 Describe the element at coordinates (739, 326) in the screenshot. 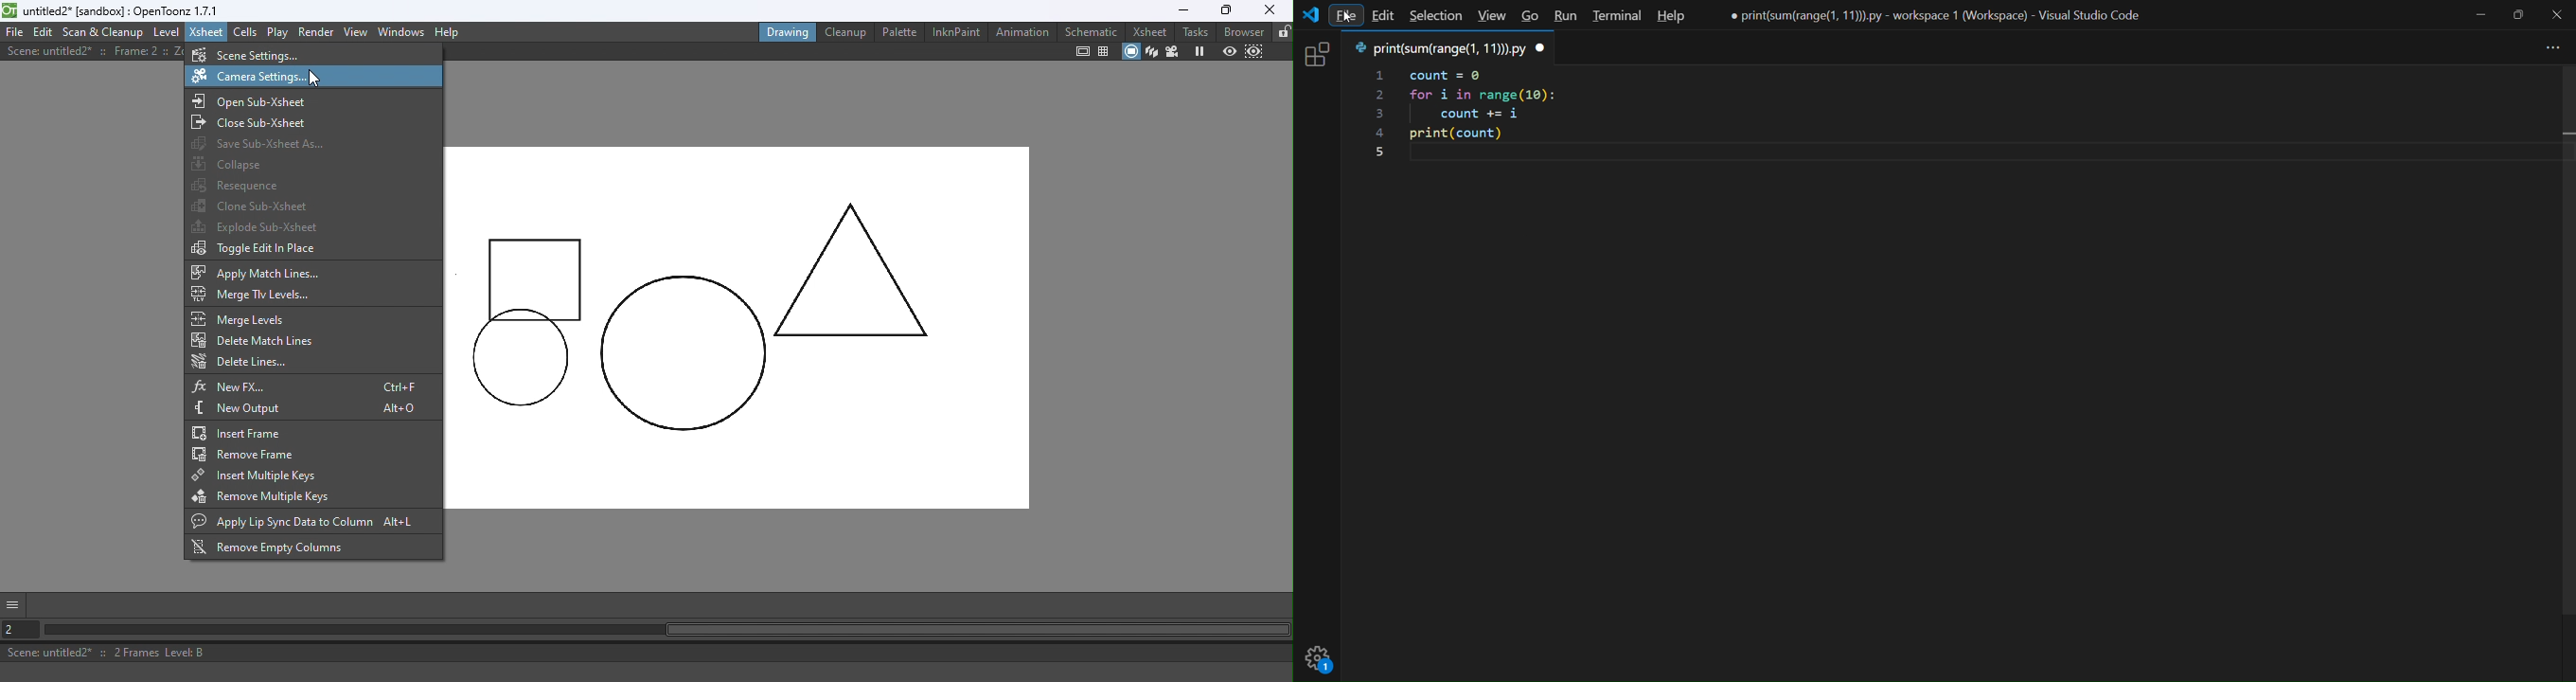

I see `Canvas` at that location.